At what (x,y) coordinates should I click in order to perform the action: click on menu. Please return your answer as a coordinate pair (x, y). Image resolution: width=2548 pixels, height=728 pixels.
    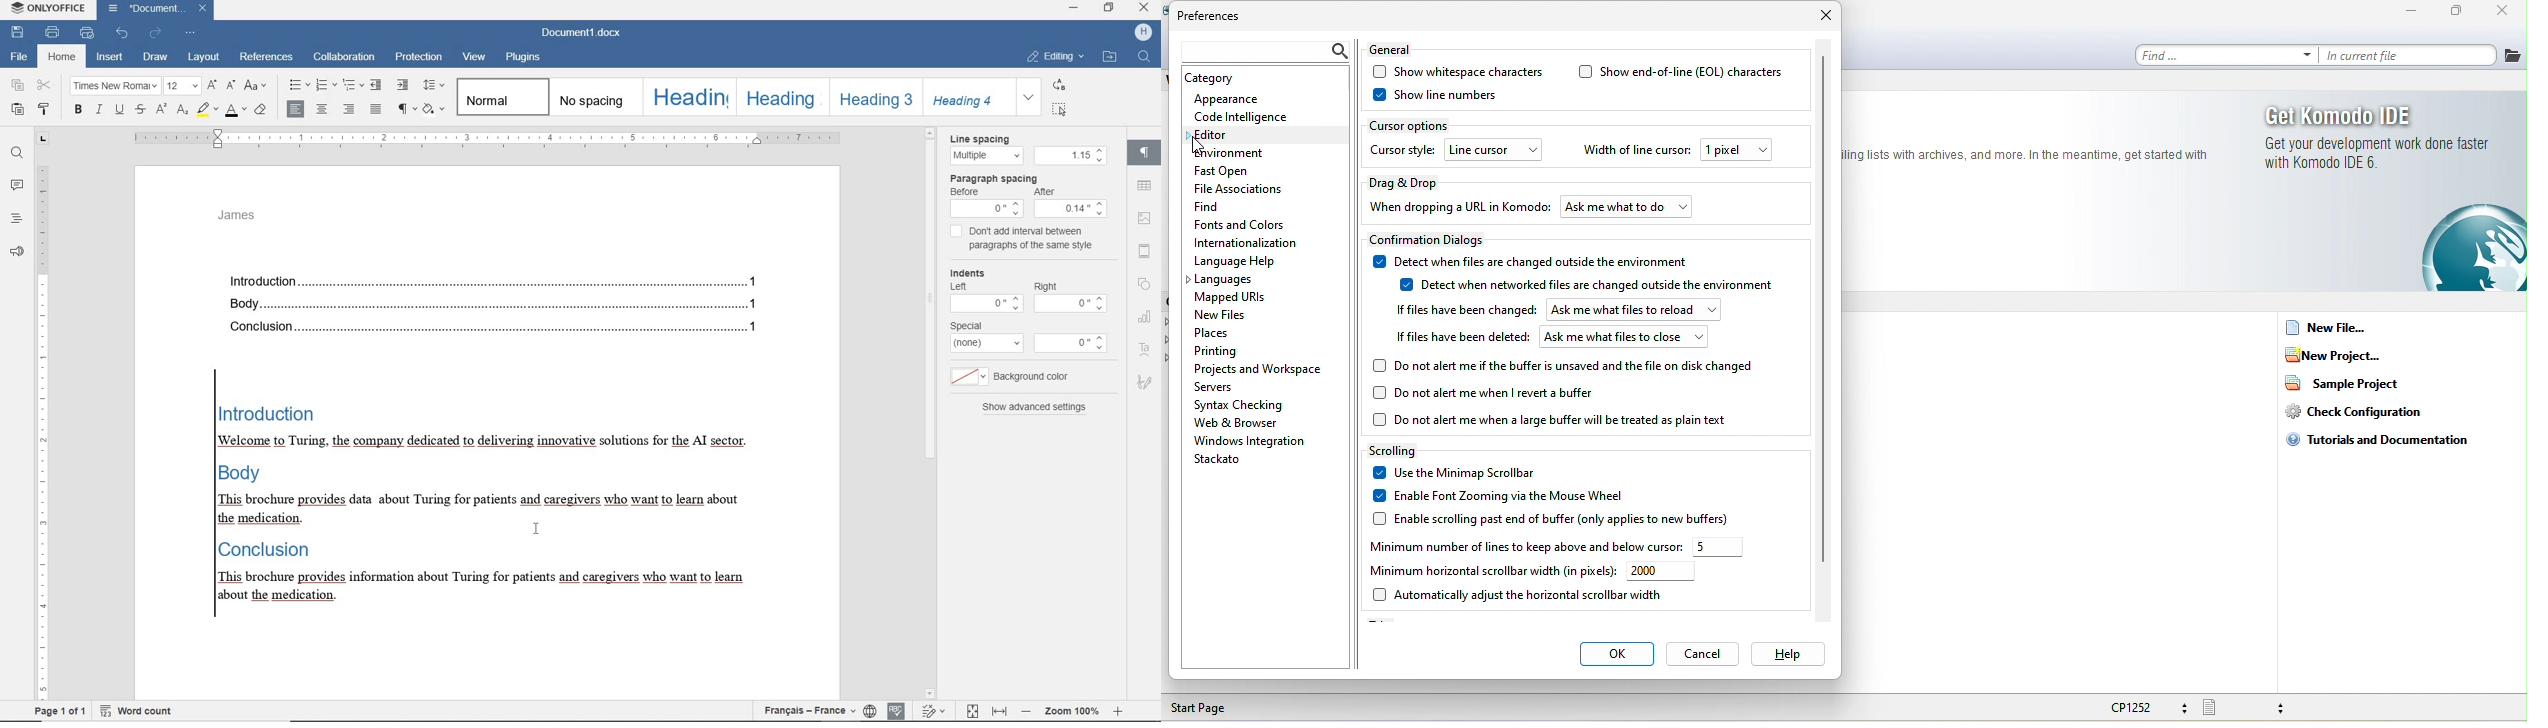
    Looking at the image, I should click on (987, 209).